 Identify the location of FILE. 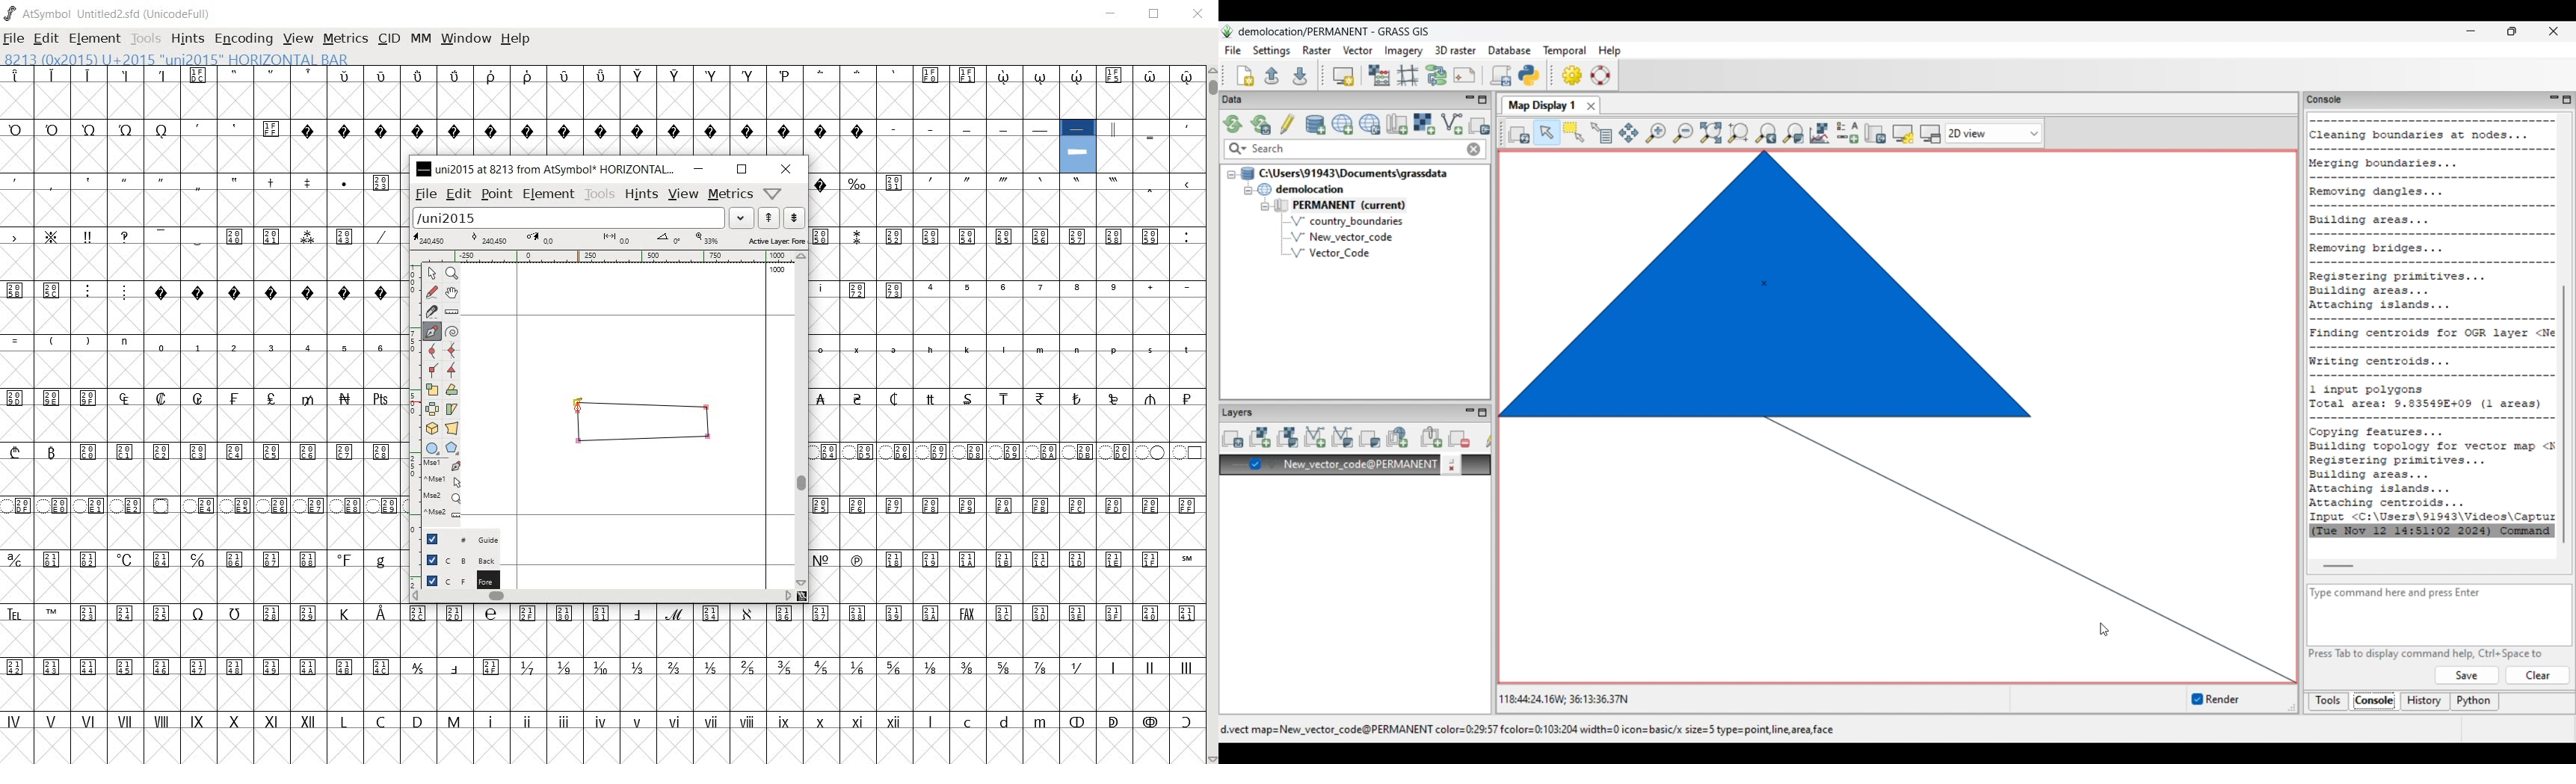
(16, 37).